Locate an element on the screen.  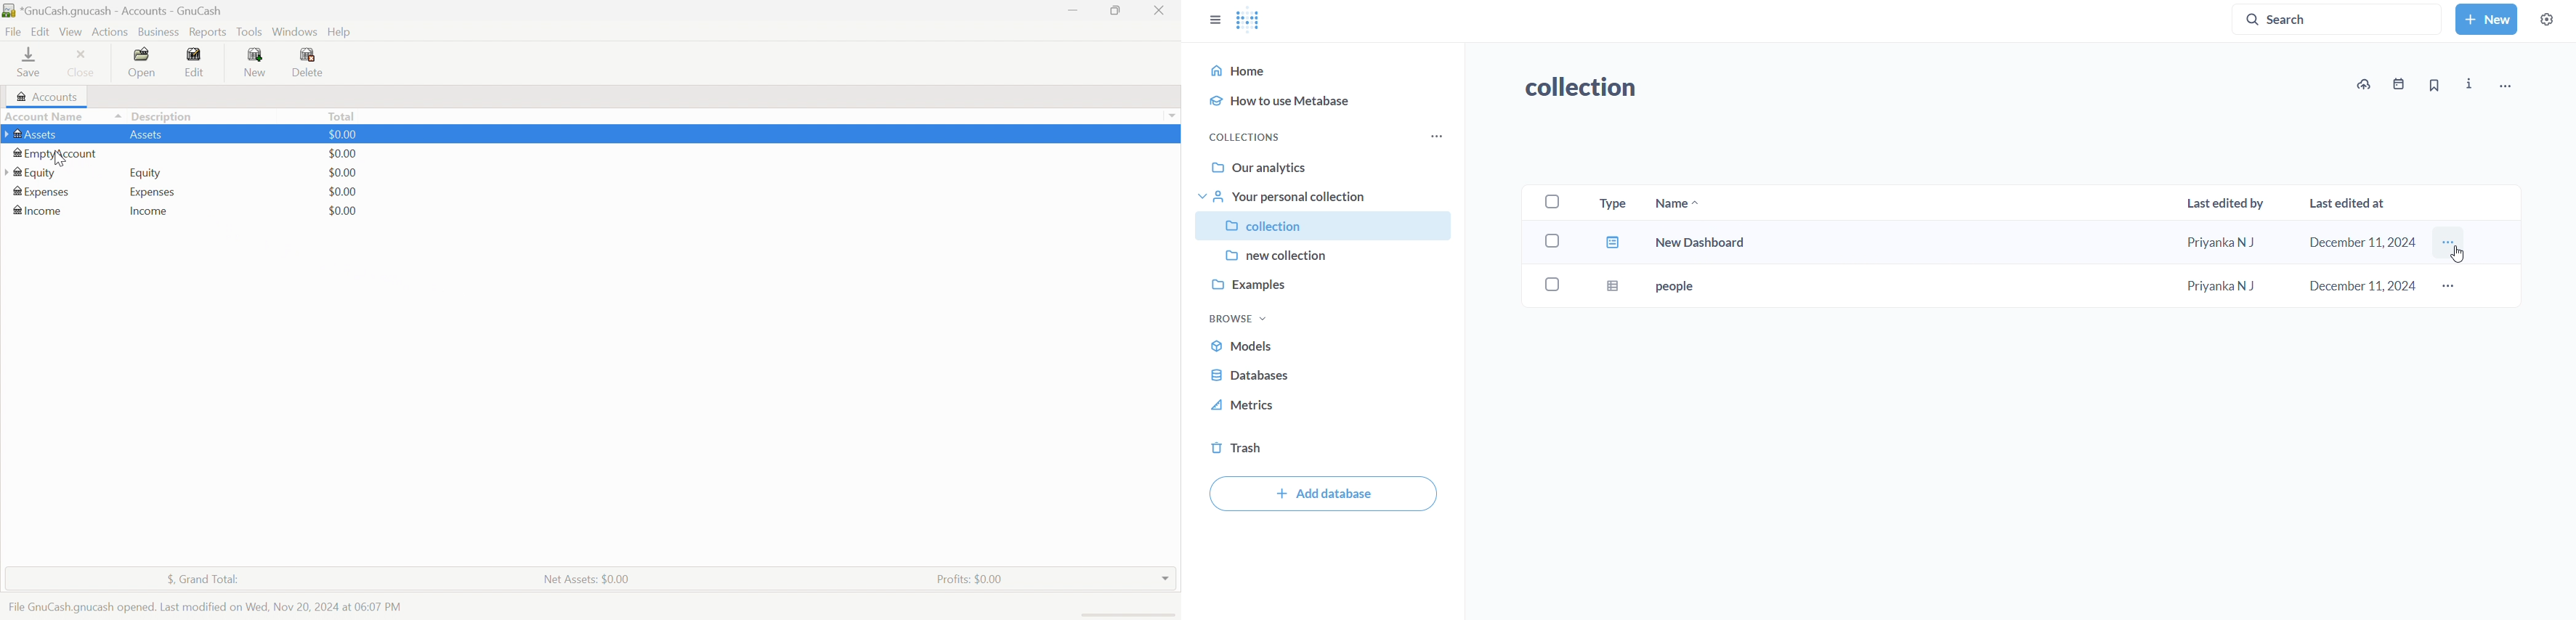
more is located at coordinates (1438, 136).